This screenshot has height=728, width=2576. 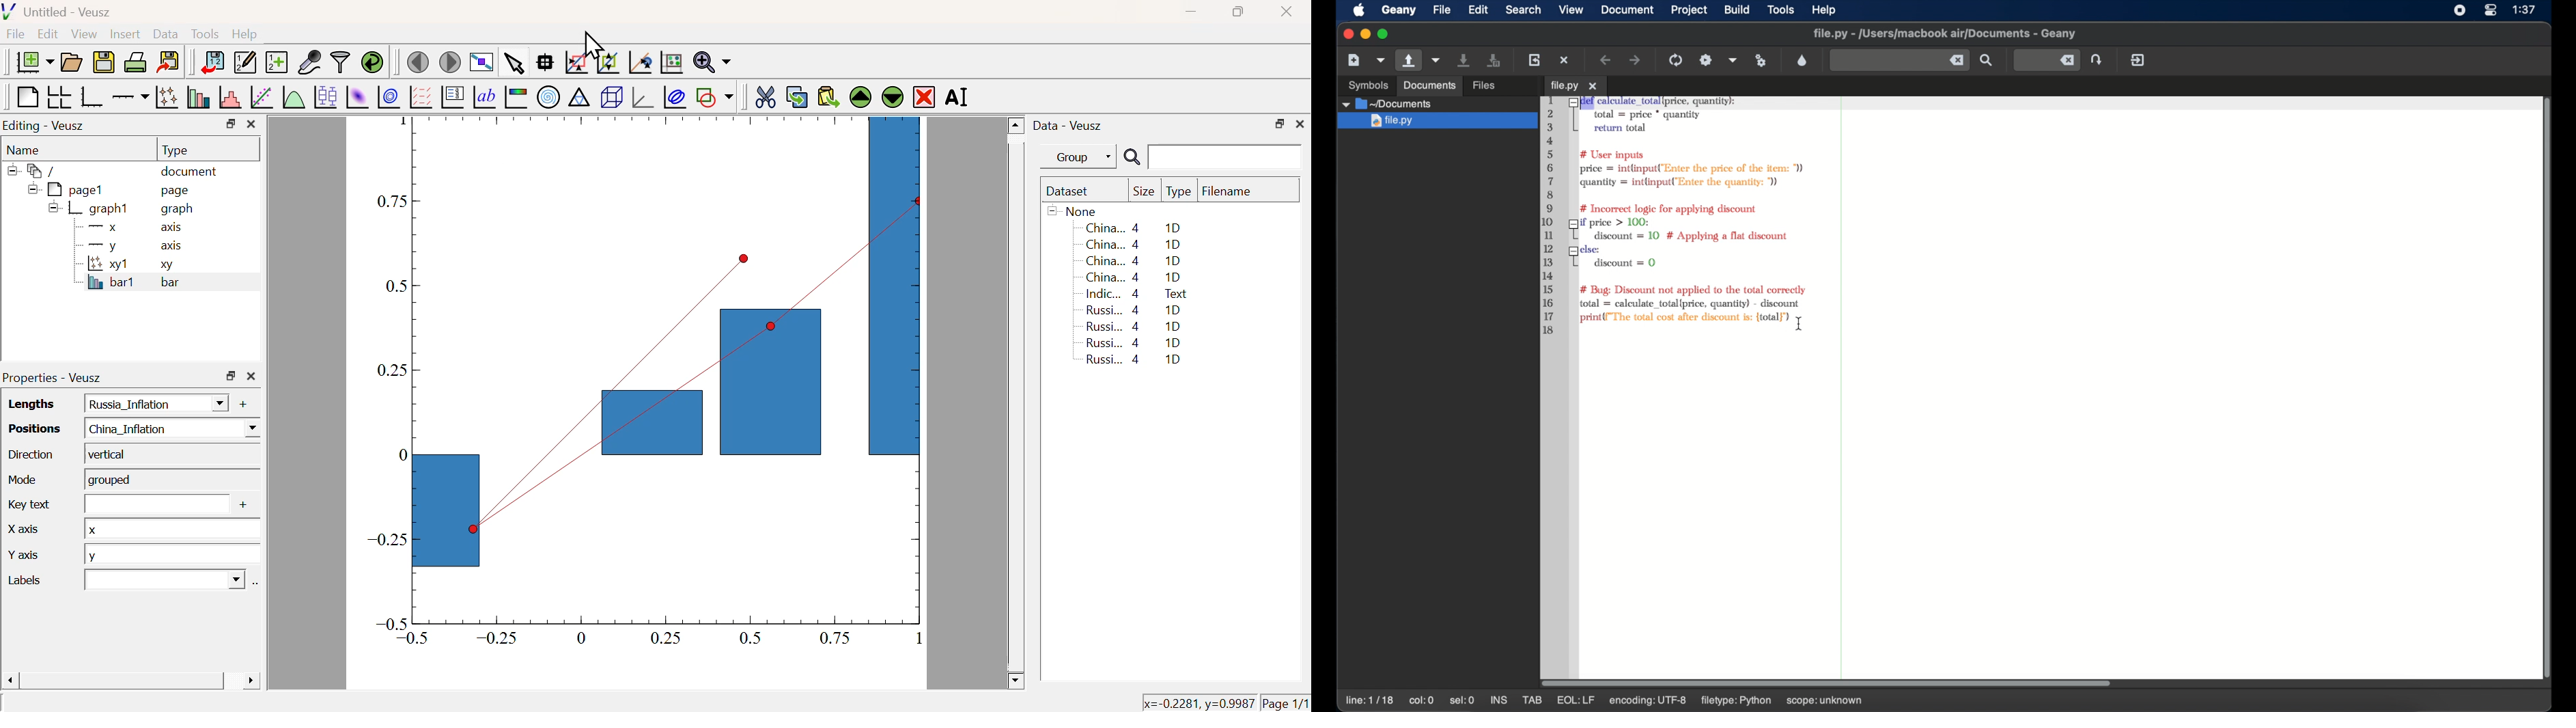 I want to click on Select using dataset Browser, so click(x=250, y=585).